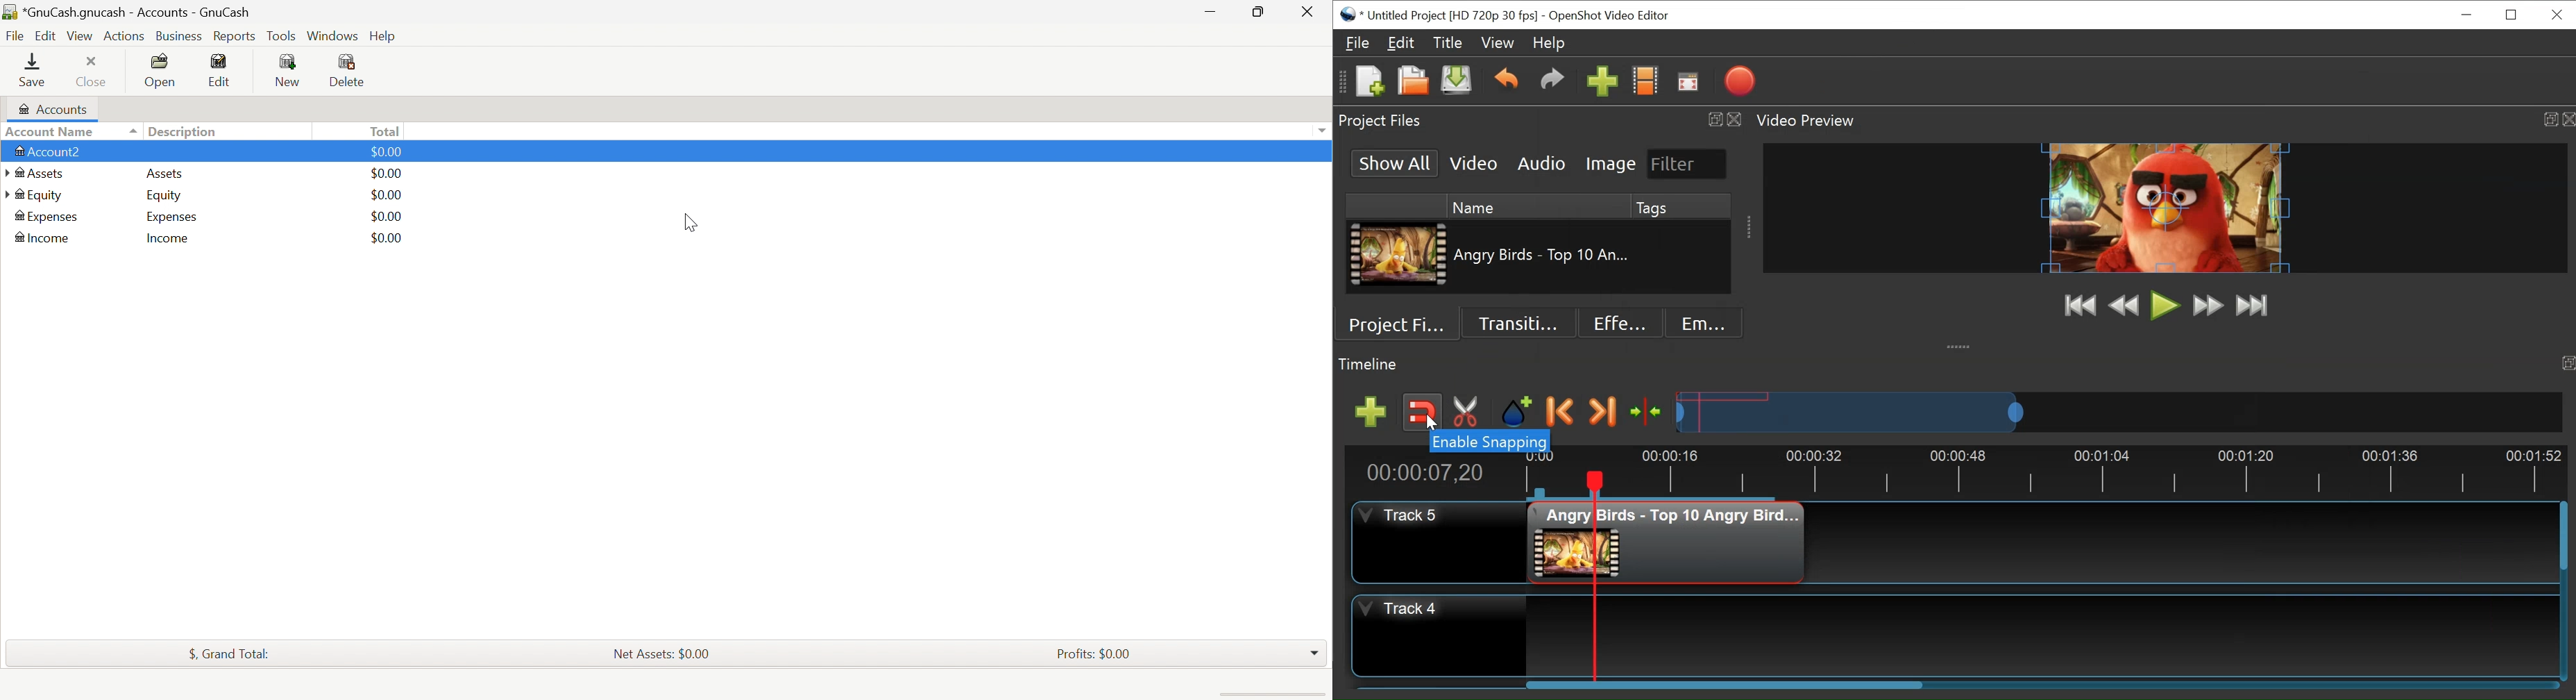 The width and height of the screenshot is (2576, 700). Describe the element at coordinates (1562, 413) in the screenshot. I see `Previous Marker` at that location.